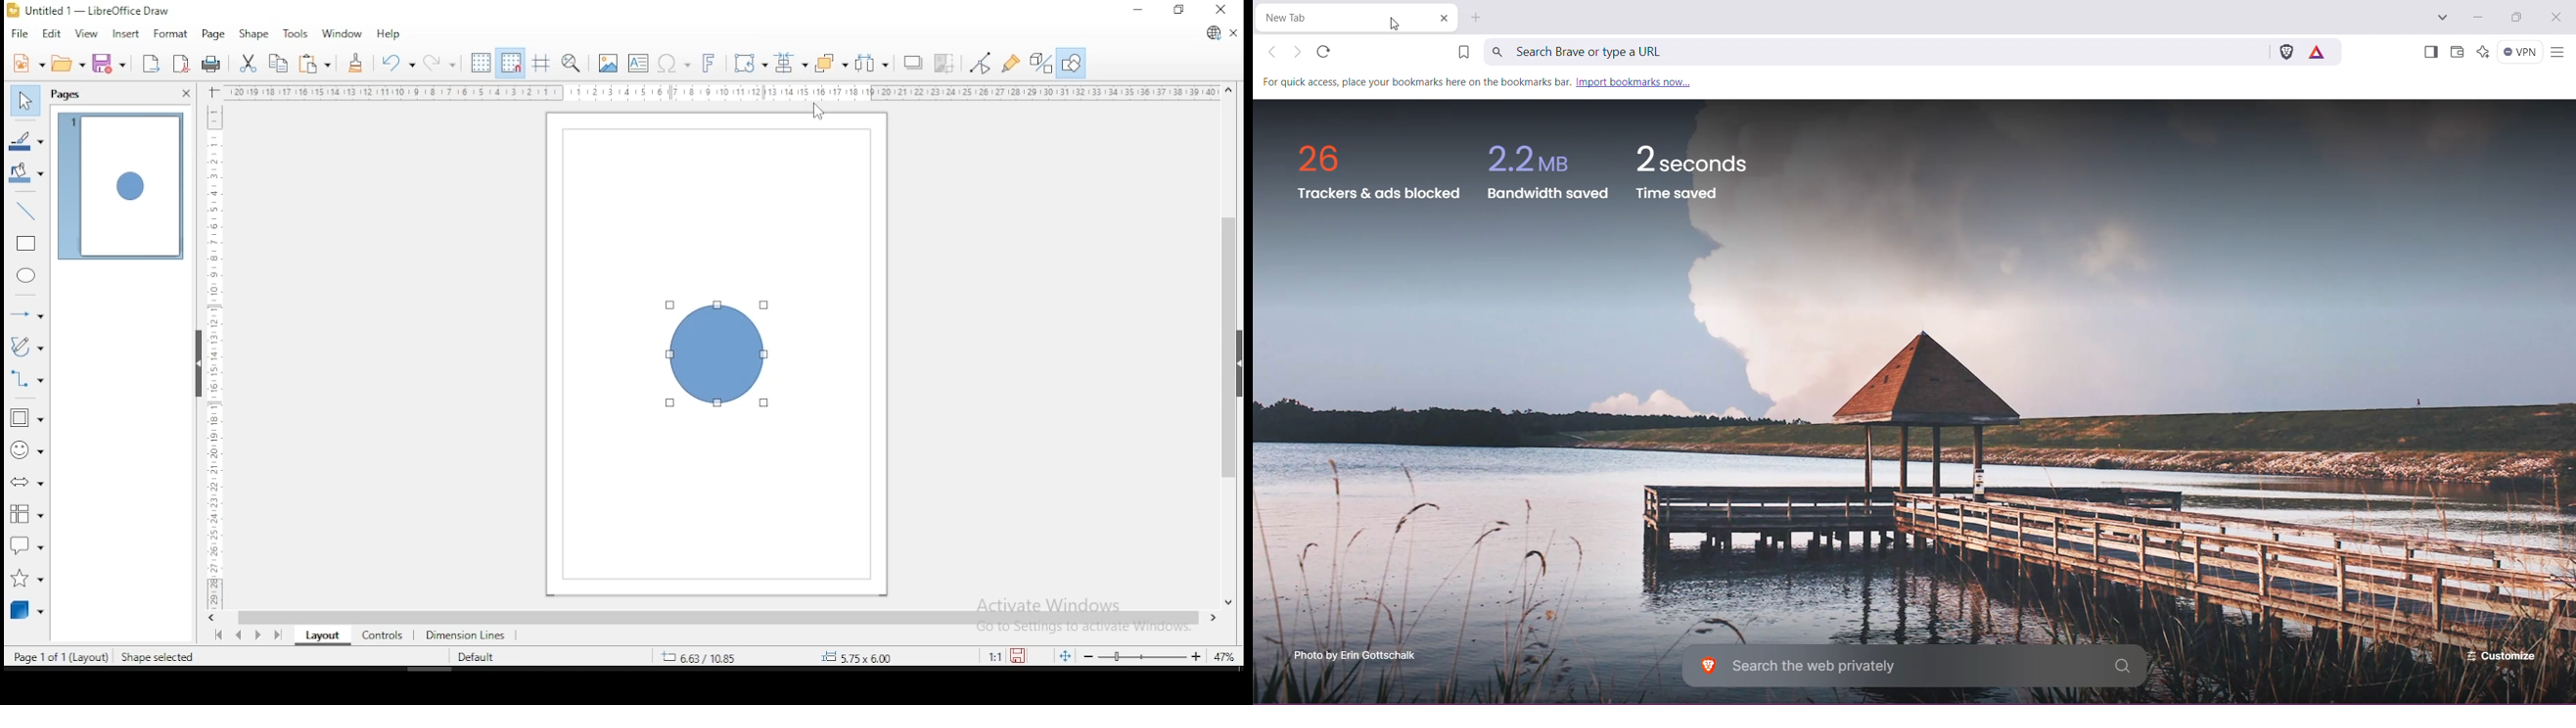 The image size is (2576, 728). I want to click on select, so click(23, 98).